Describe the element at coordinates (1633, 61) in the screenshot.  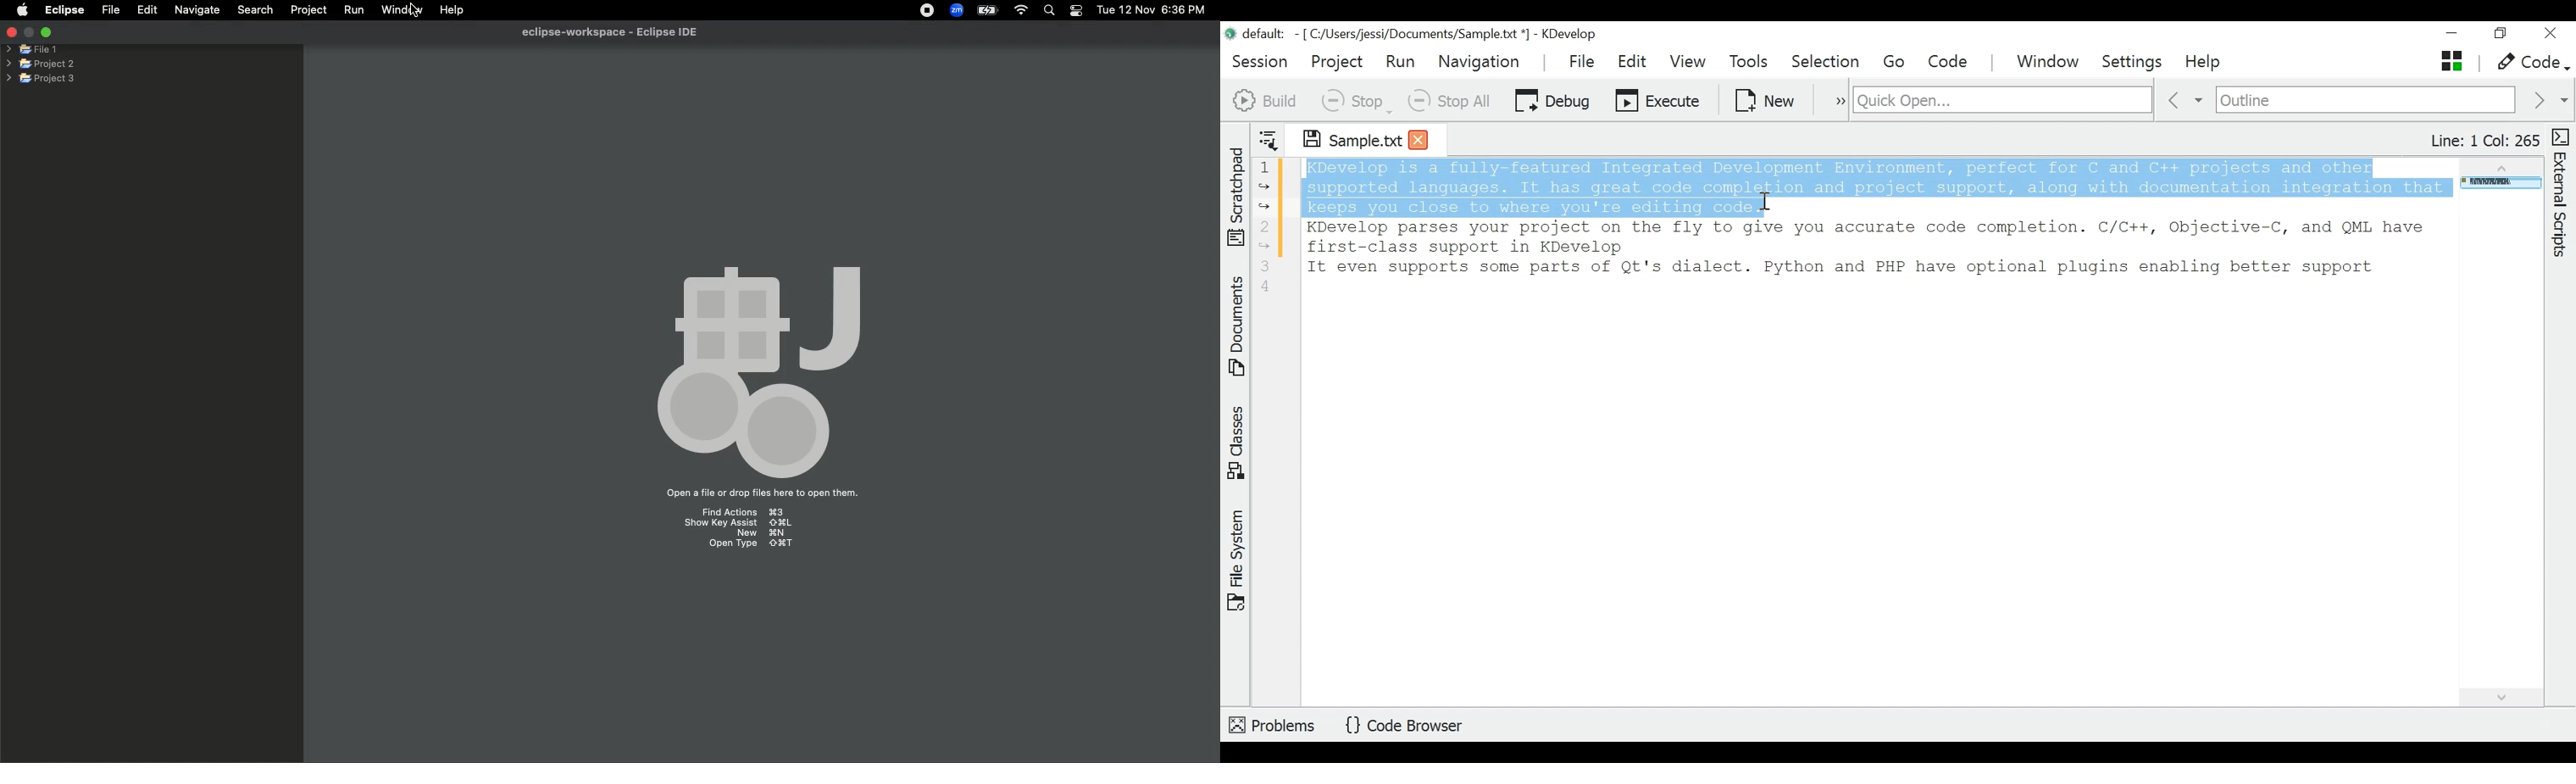
I see `Edit` at that location.